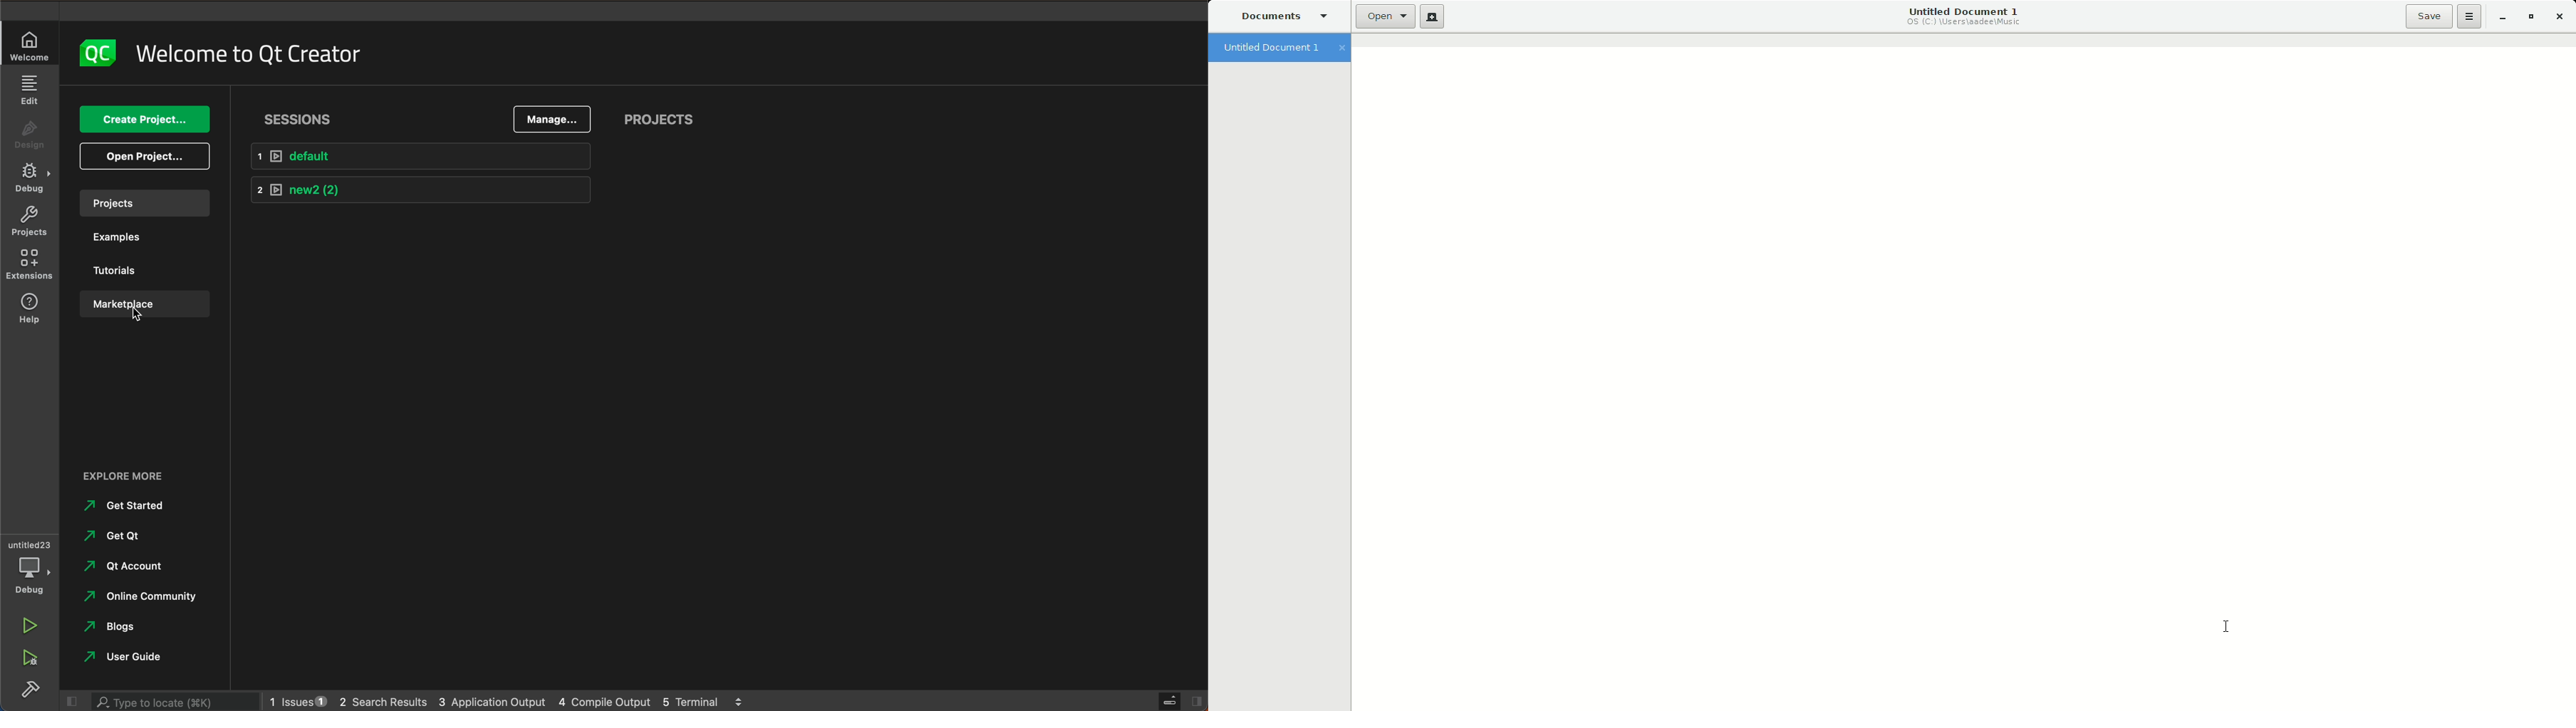 The image size is (2576, 728). I want to click on logo, so click(98, 51).